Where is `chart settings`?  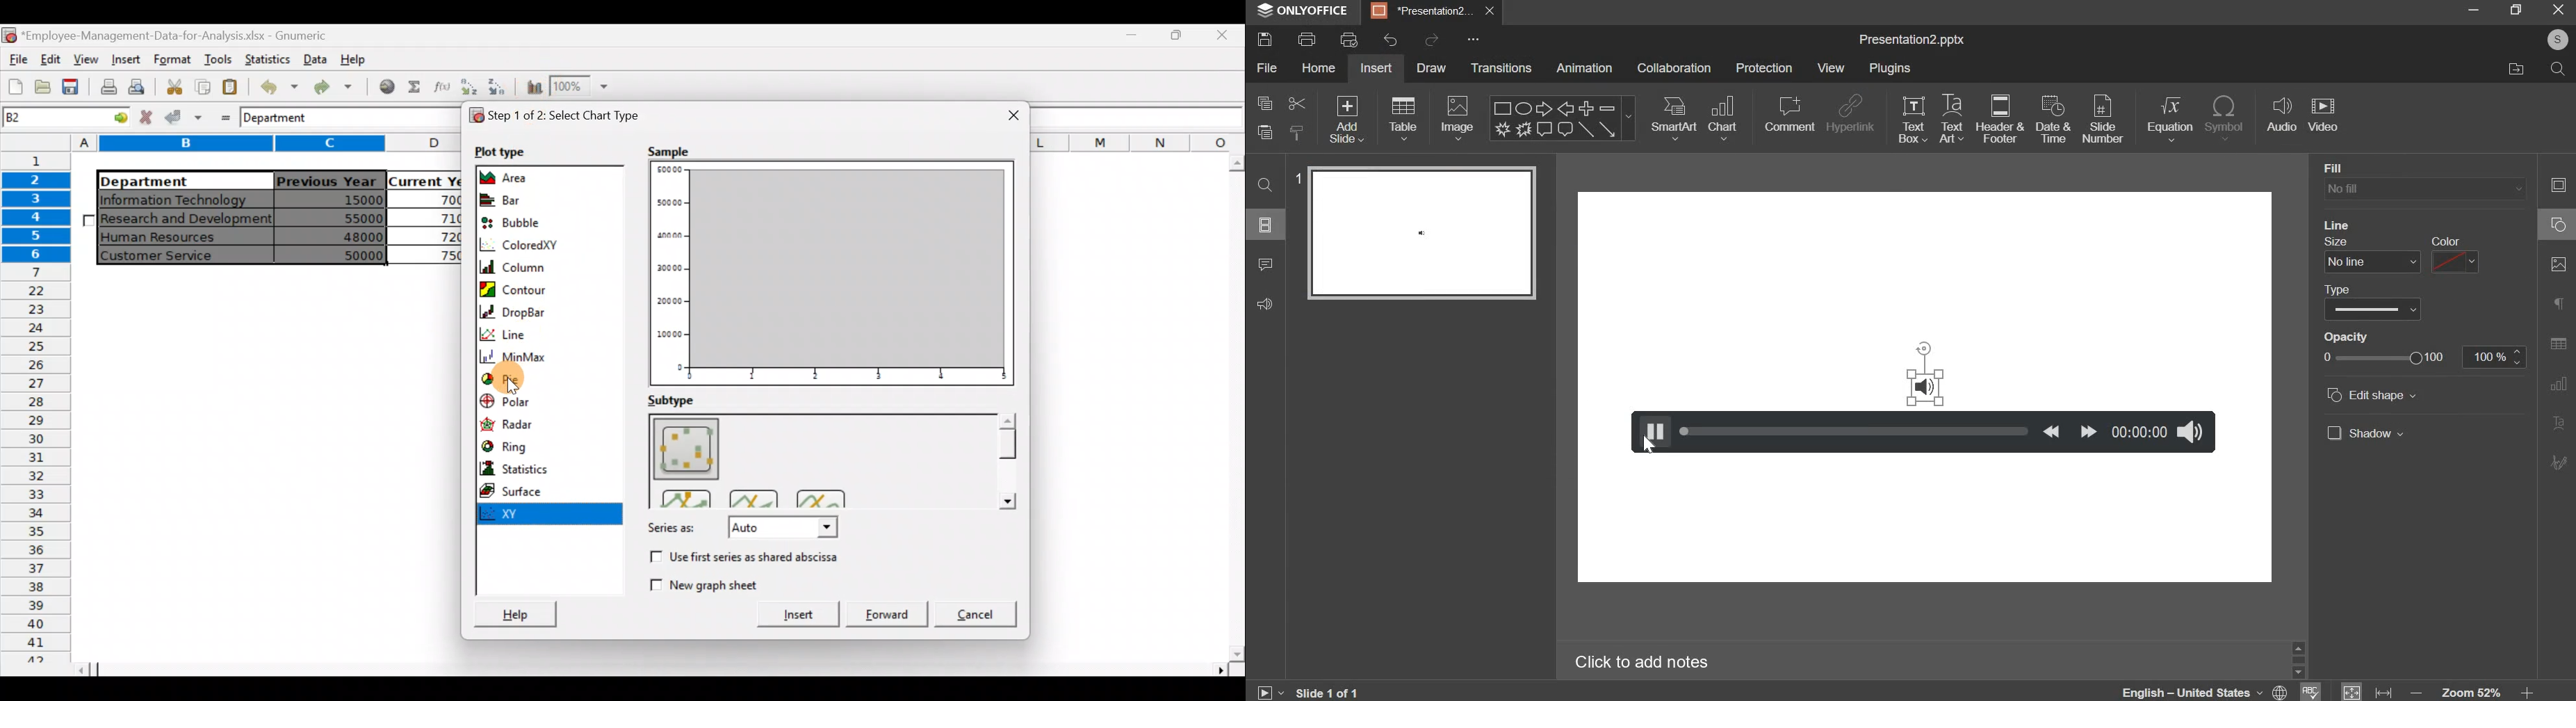 chart settings is located at coordinates (2558, 384).